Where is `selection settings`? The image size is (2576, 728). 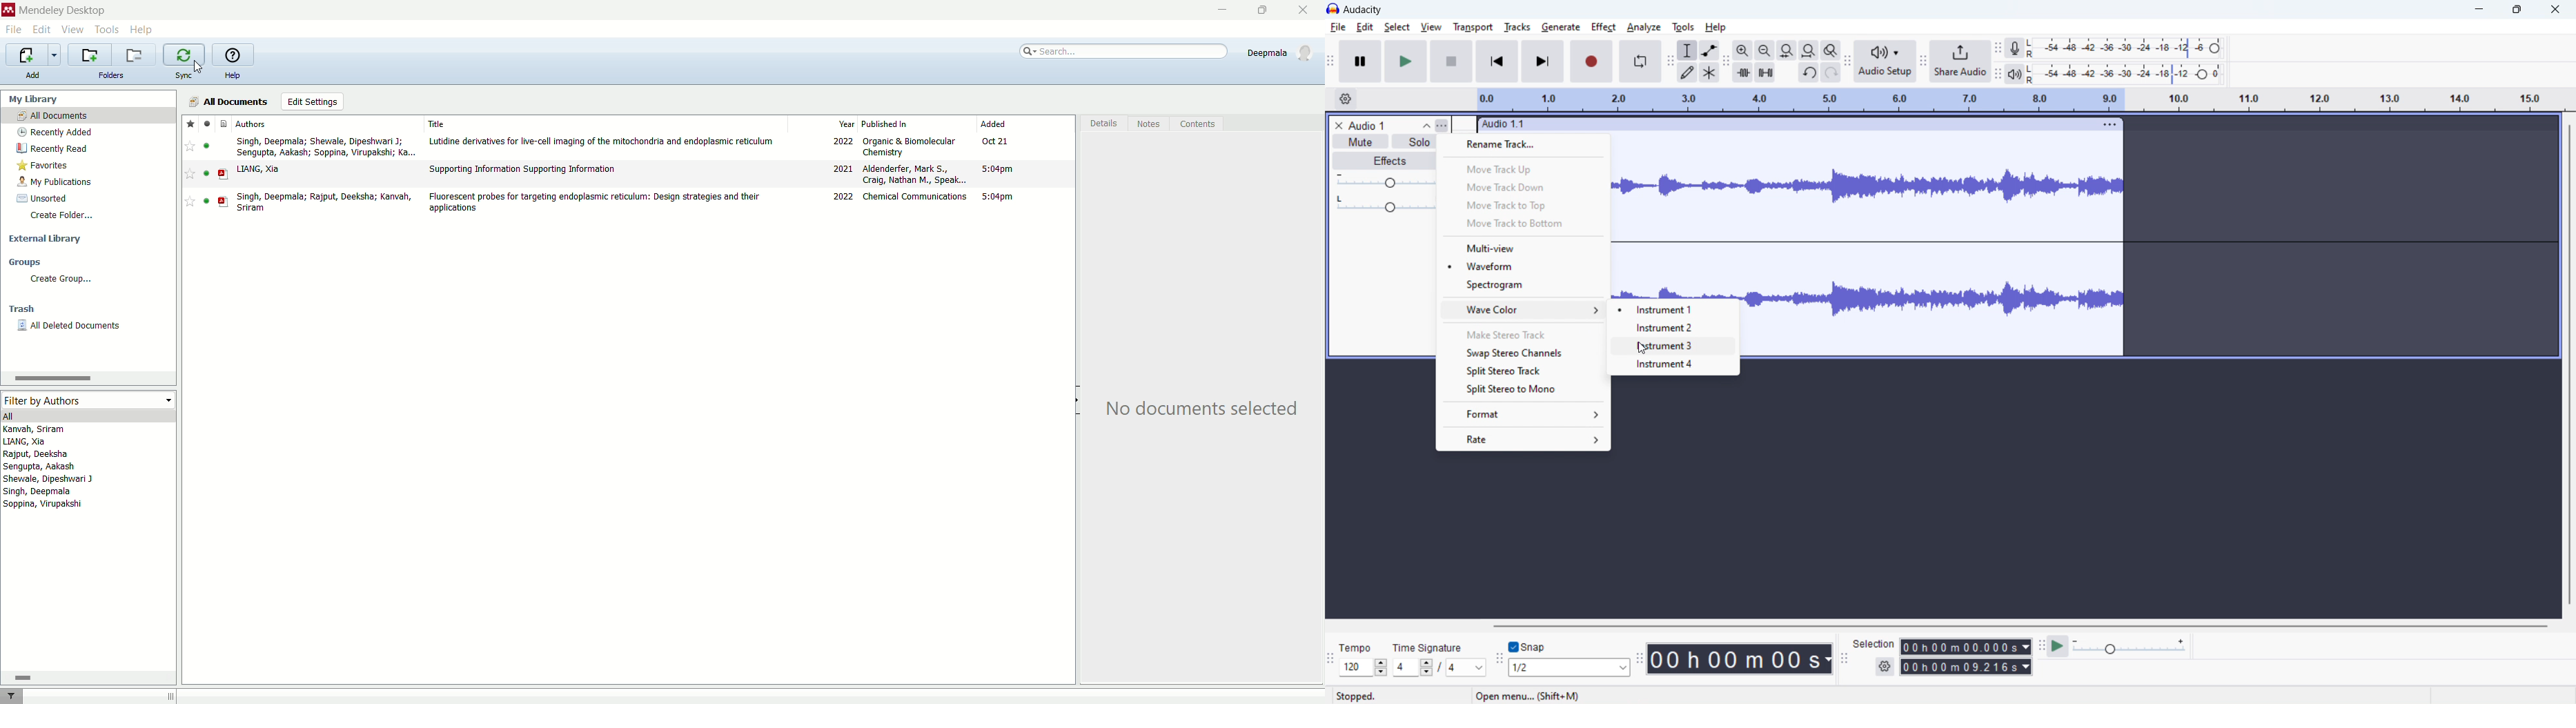
selection settings is located at coordinates (1885, 666).